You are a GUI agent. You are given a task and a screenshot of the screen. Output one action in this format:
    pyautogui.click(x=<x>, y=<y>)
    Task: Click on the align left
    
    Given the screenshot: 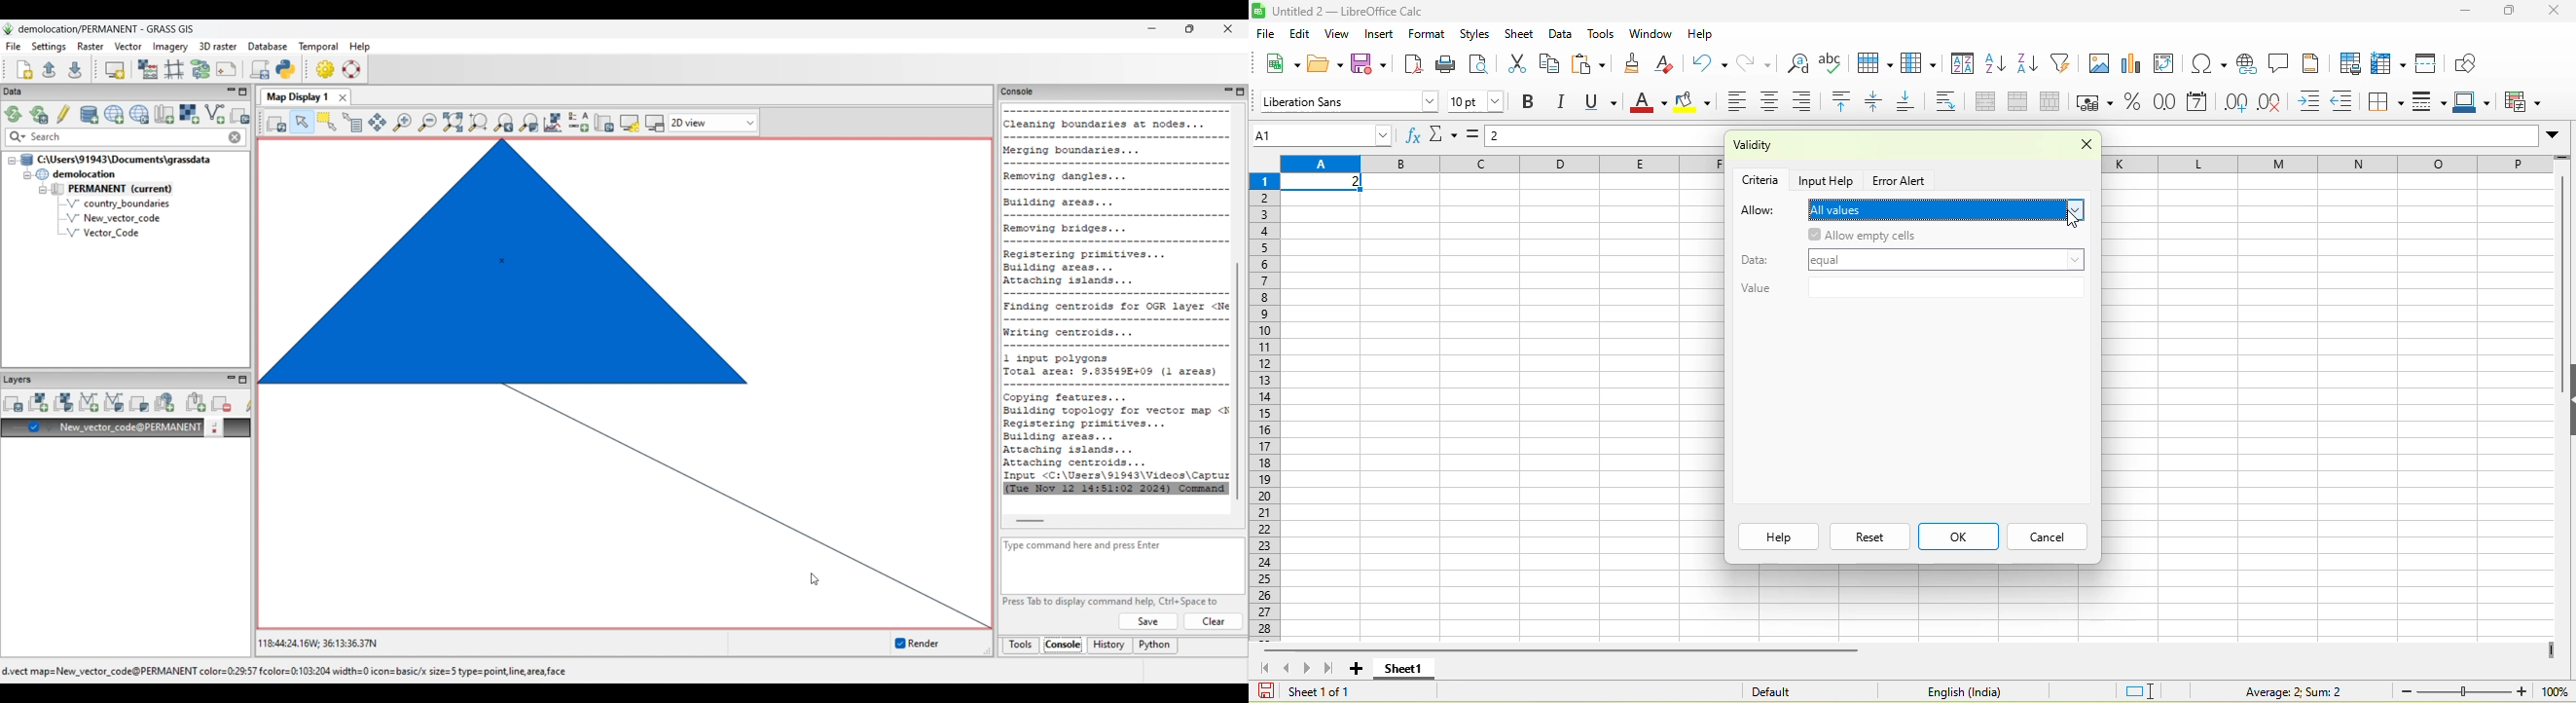 What is the action you would take?
    pyautogui.click(x=1735, y=103)
    